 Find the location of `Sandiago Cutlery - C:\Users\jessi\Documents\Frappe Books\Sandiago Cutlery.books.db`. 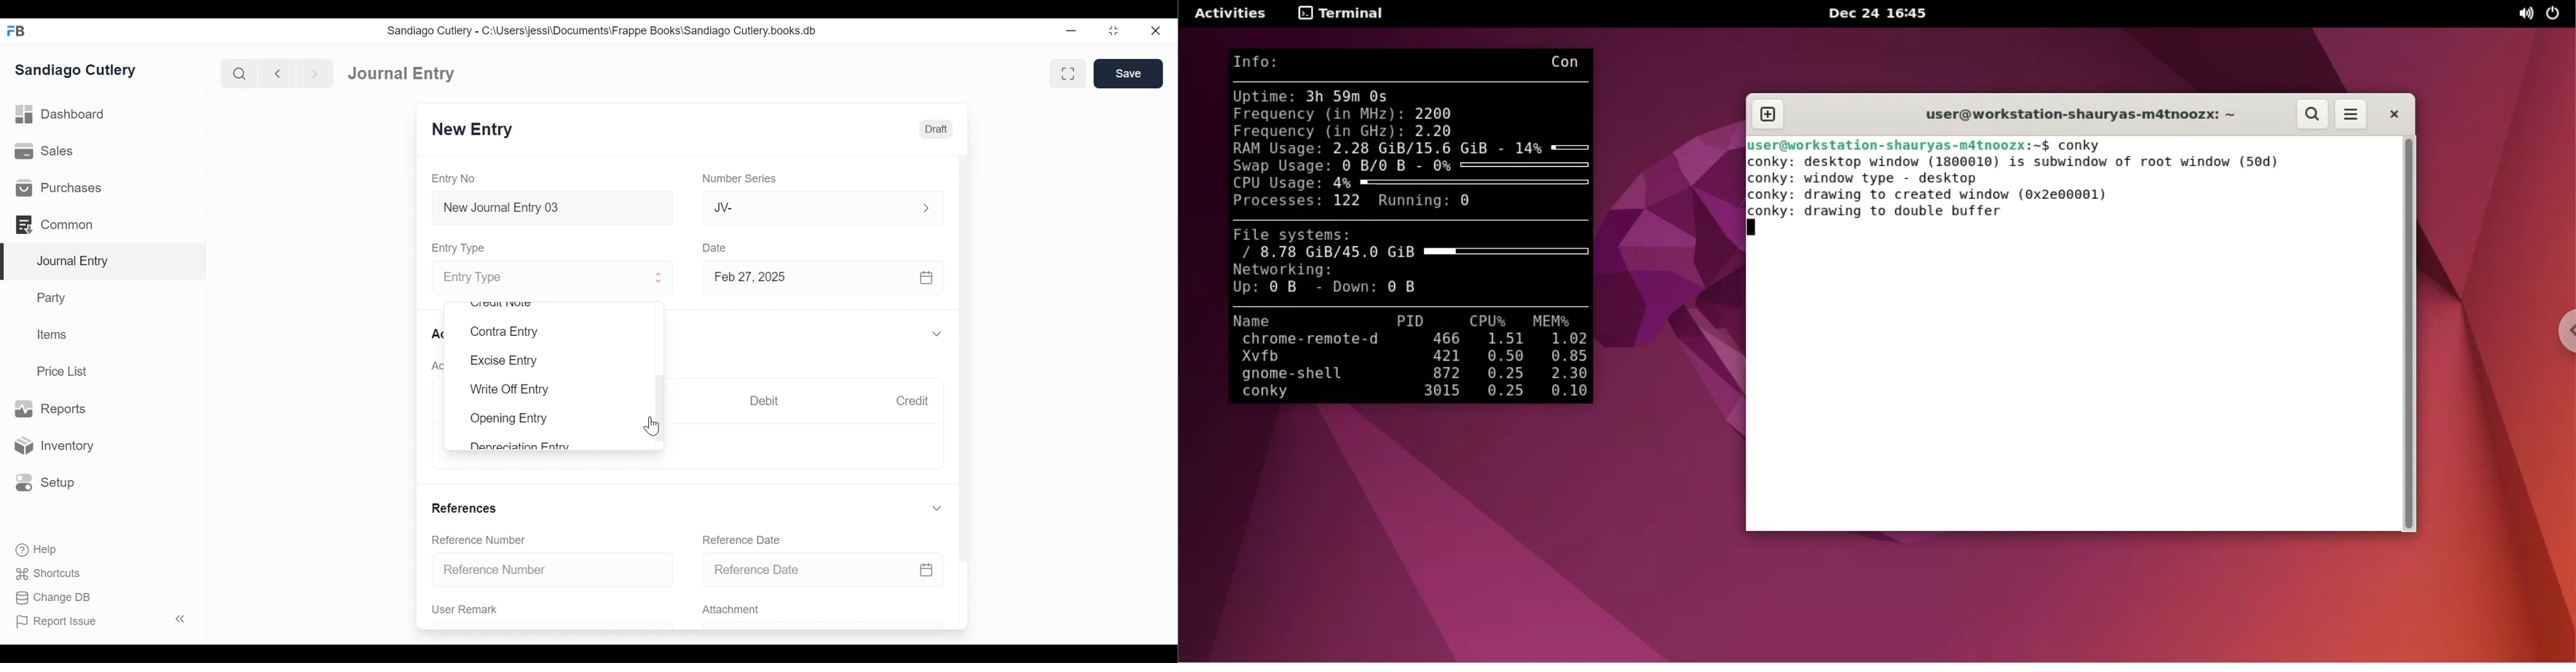

Sandiago Cutlery - C:\Users\jessi\Documents\Frappe Books\Sandiago Cutlery.books.db is located at coordinates (603, 30).